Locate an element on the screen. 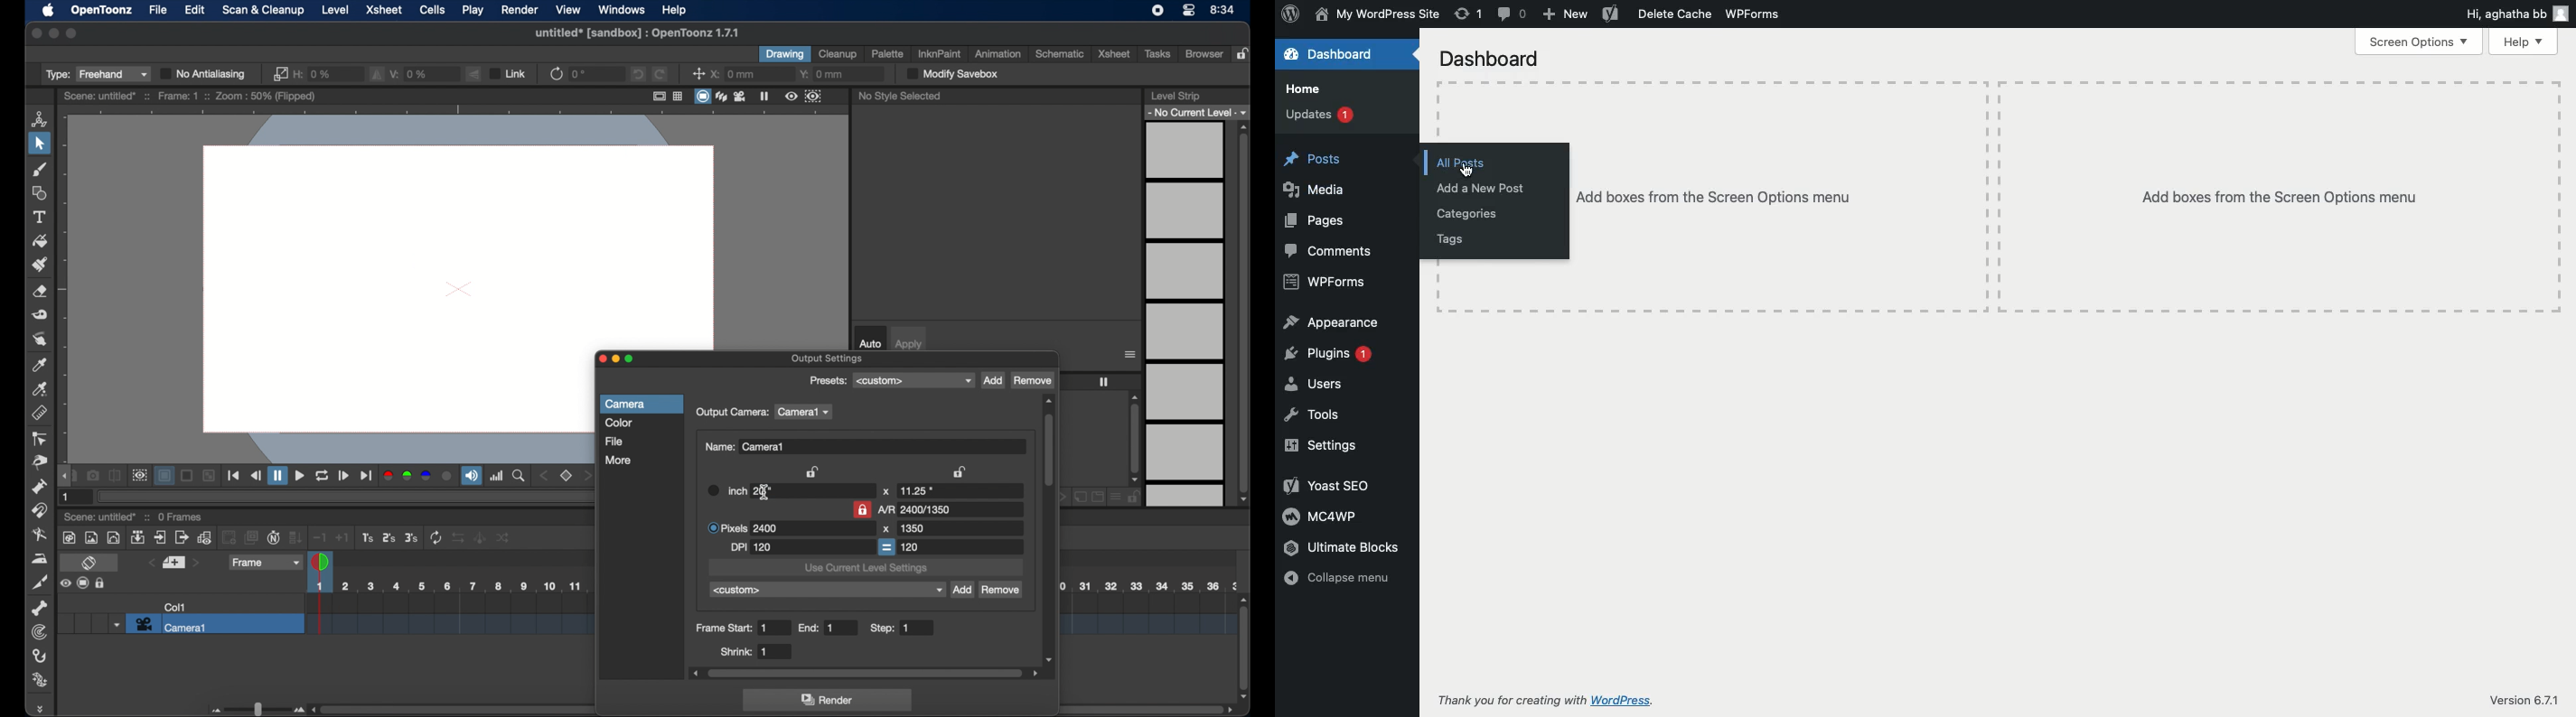  tracker tool is located at coordinates (39, 632).